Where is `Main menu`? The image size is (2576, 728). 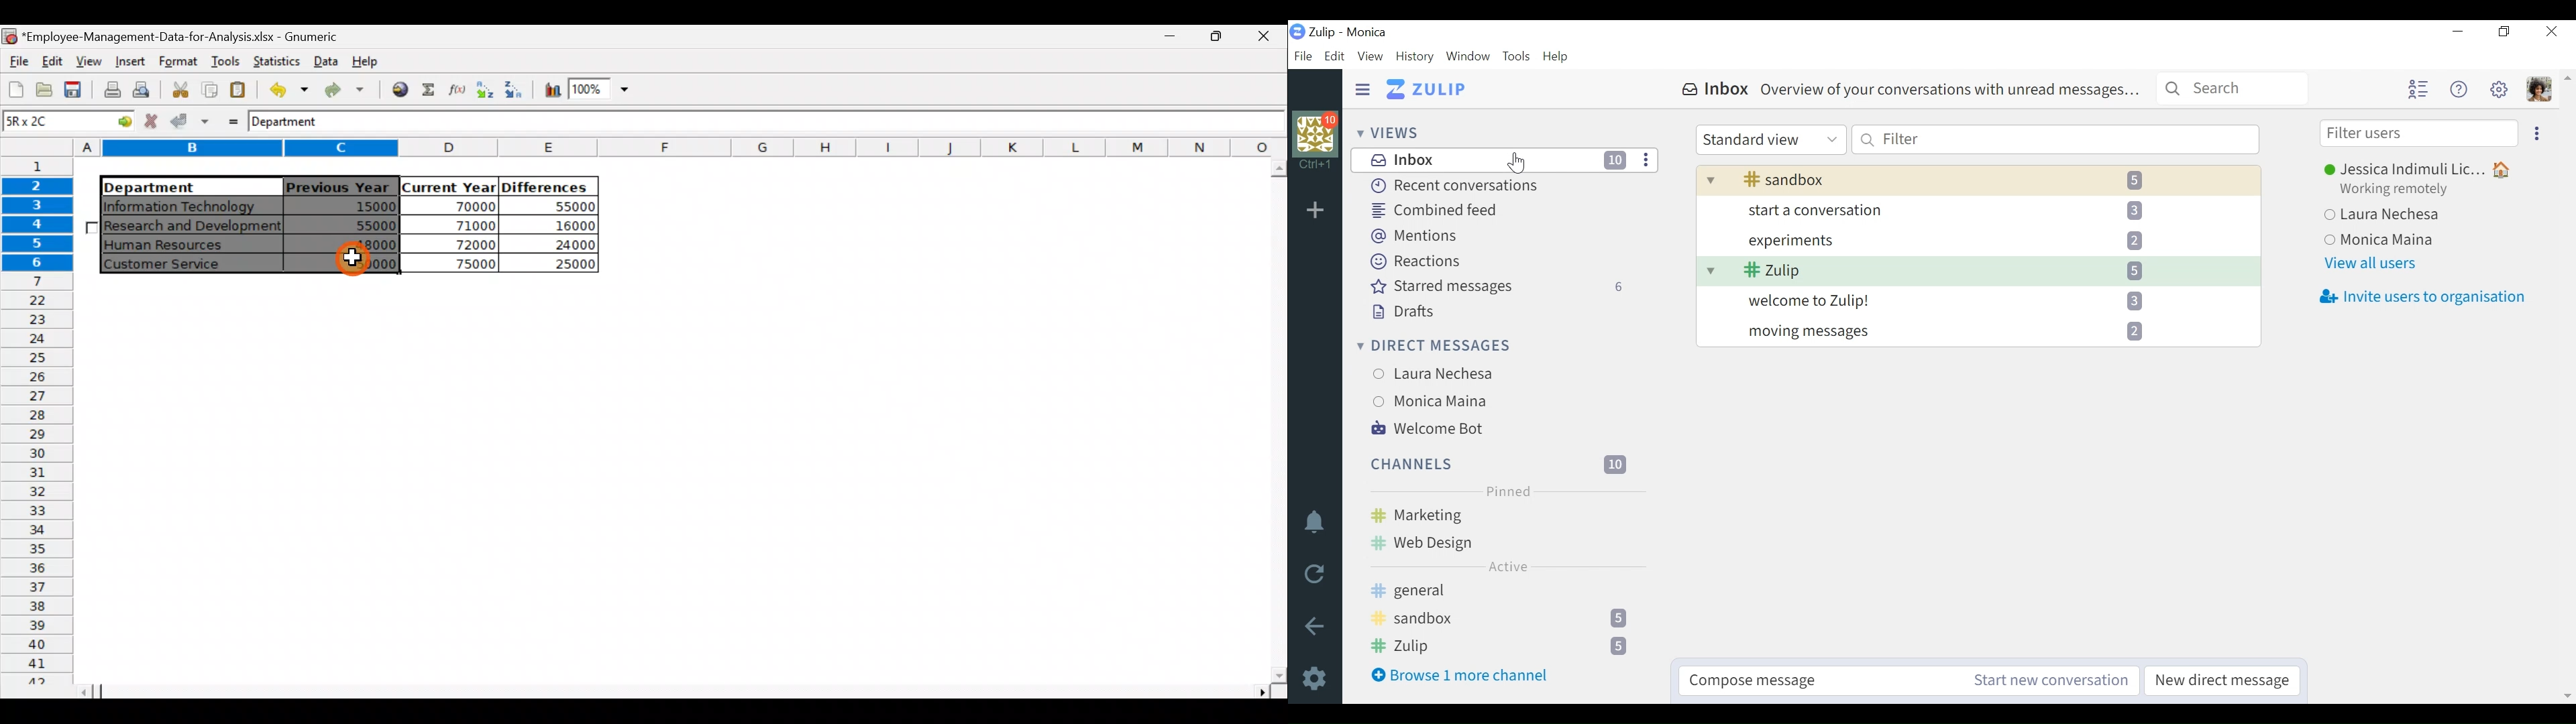
Main menu is located at coordinates (2499, 90).